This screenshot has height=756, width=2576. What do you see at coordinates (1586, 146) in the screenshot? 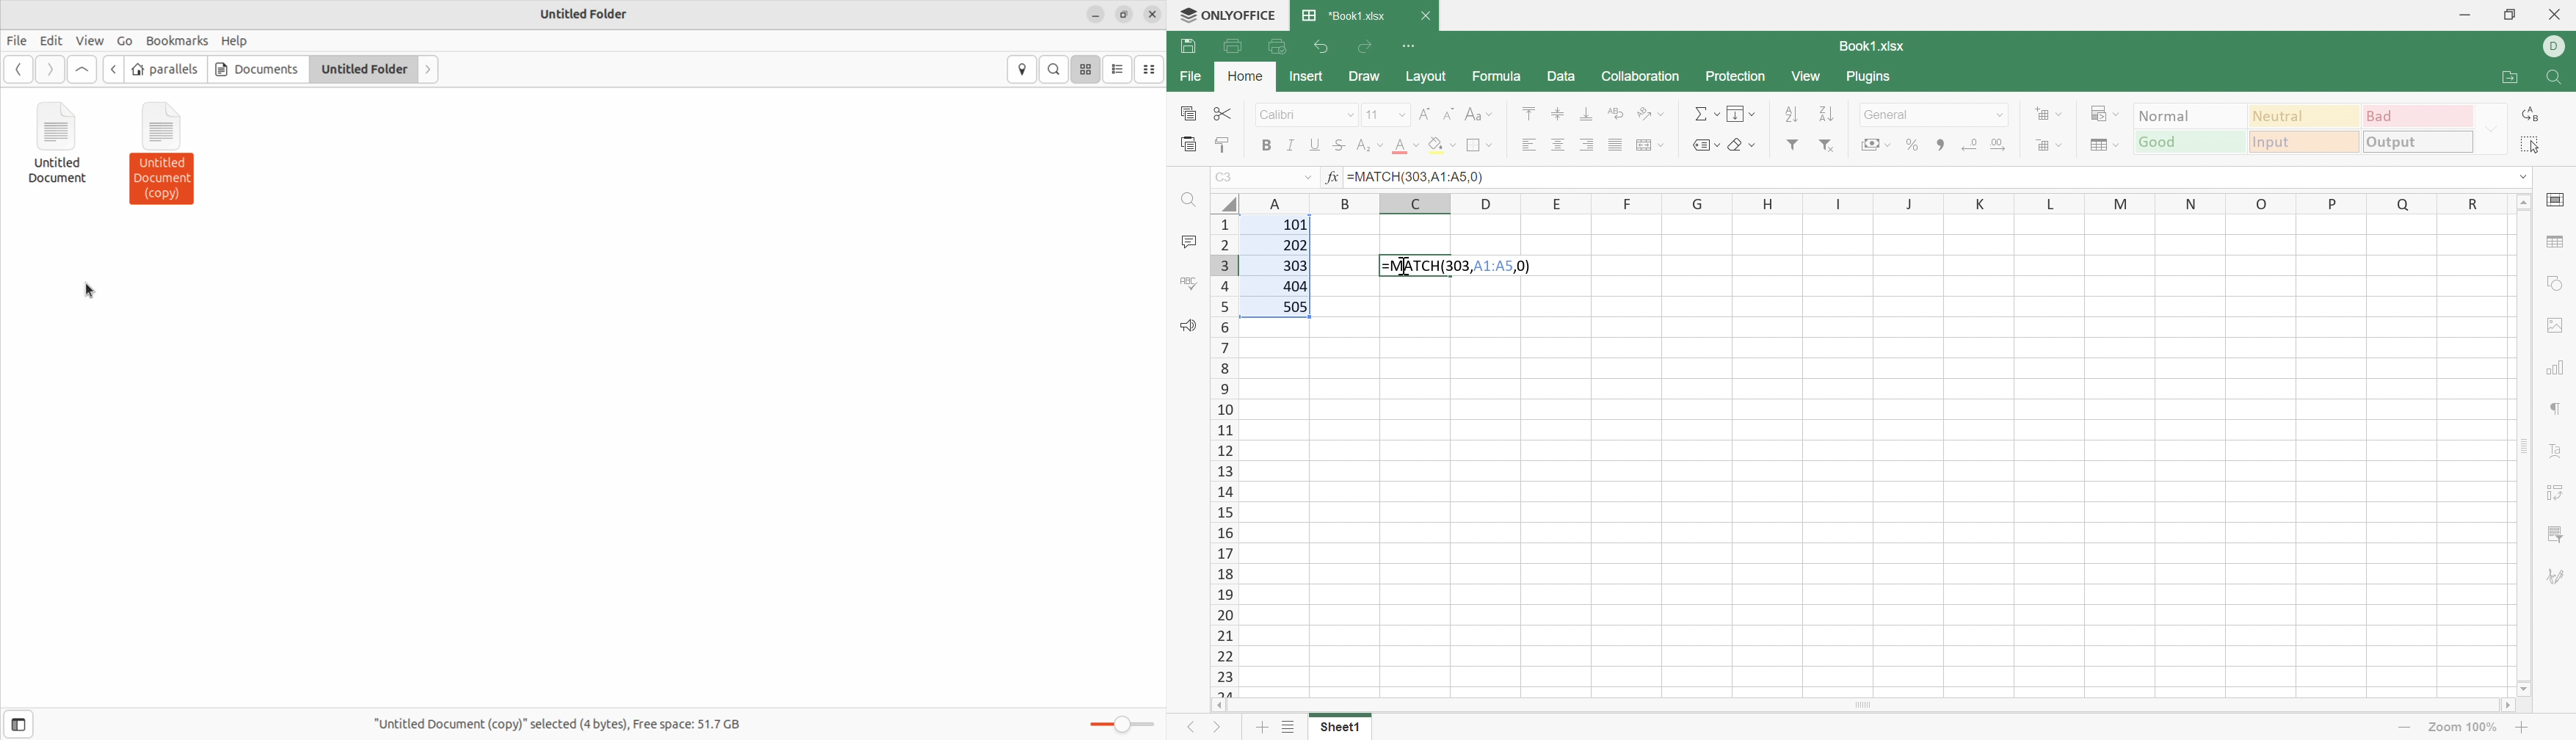
I see `Align Right` at bounding box center [1586, 146].